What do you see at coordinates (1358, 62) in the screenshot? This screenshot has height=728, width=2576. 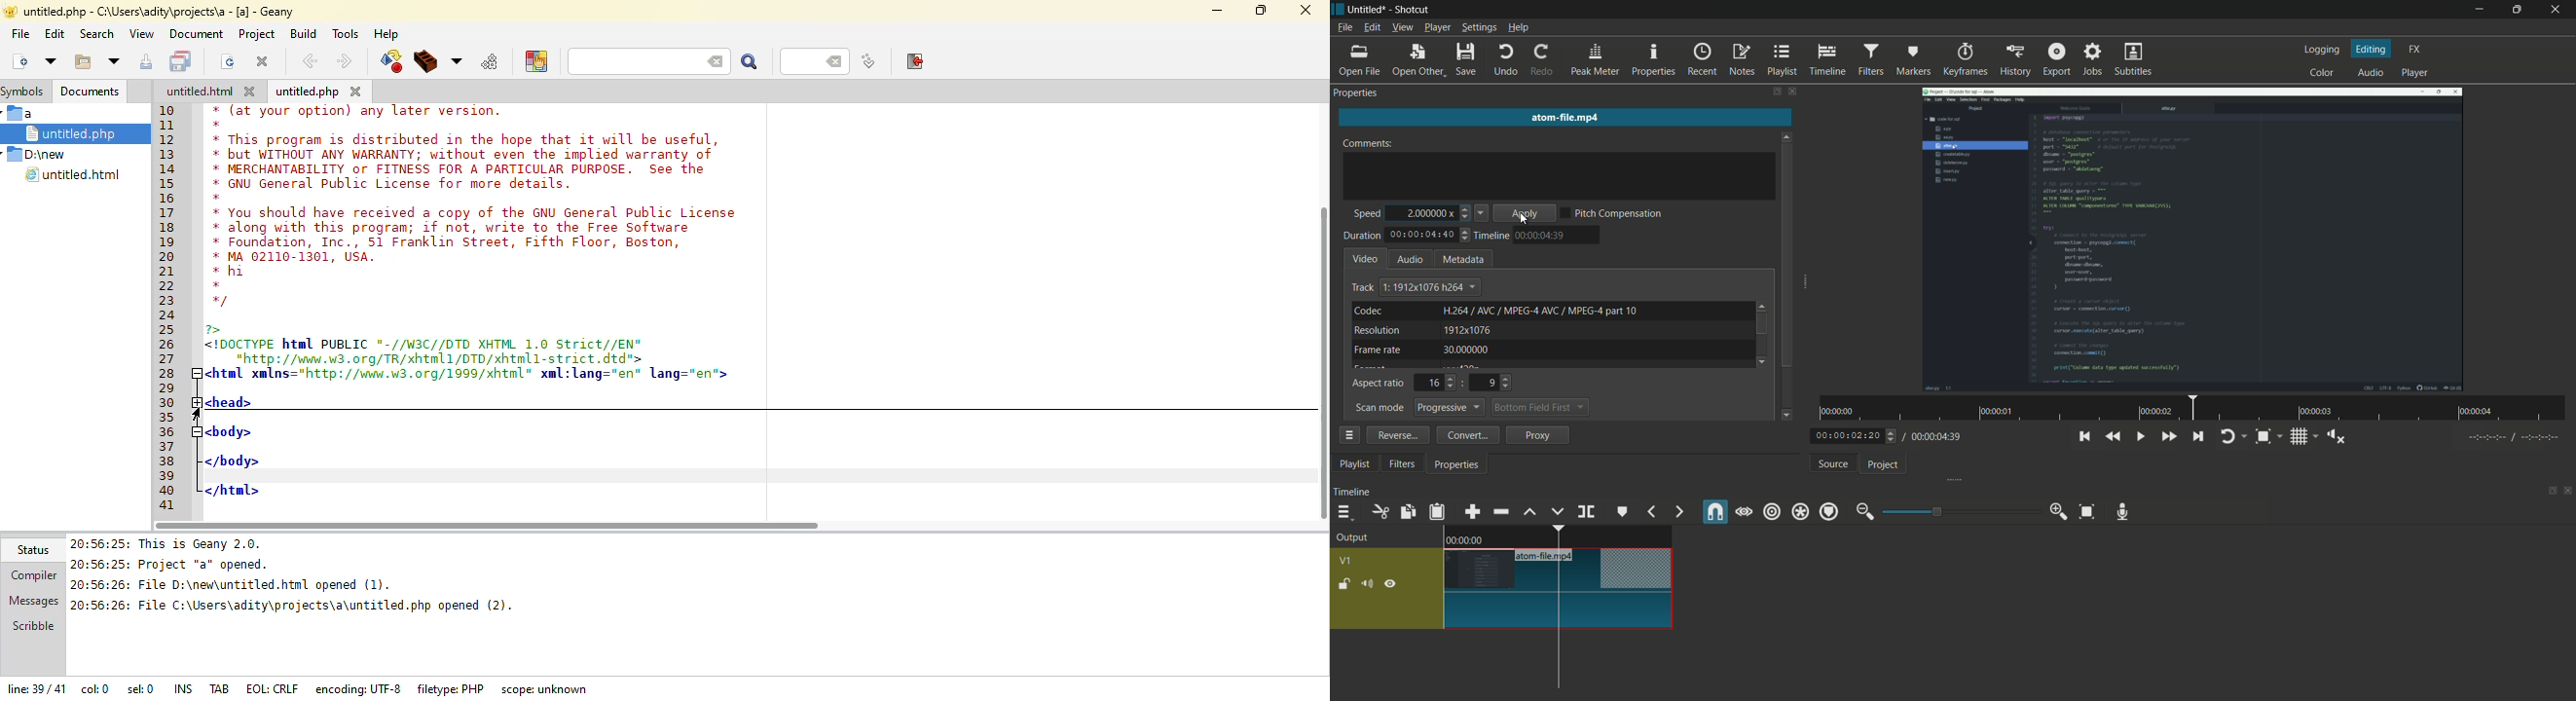 I see `open file` at bounding box center [1358, 62].